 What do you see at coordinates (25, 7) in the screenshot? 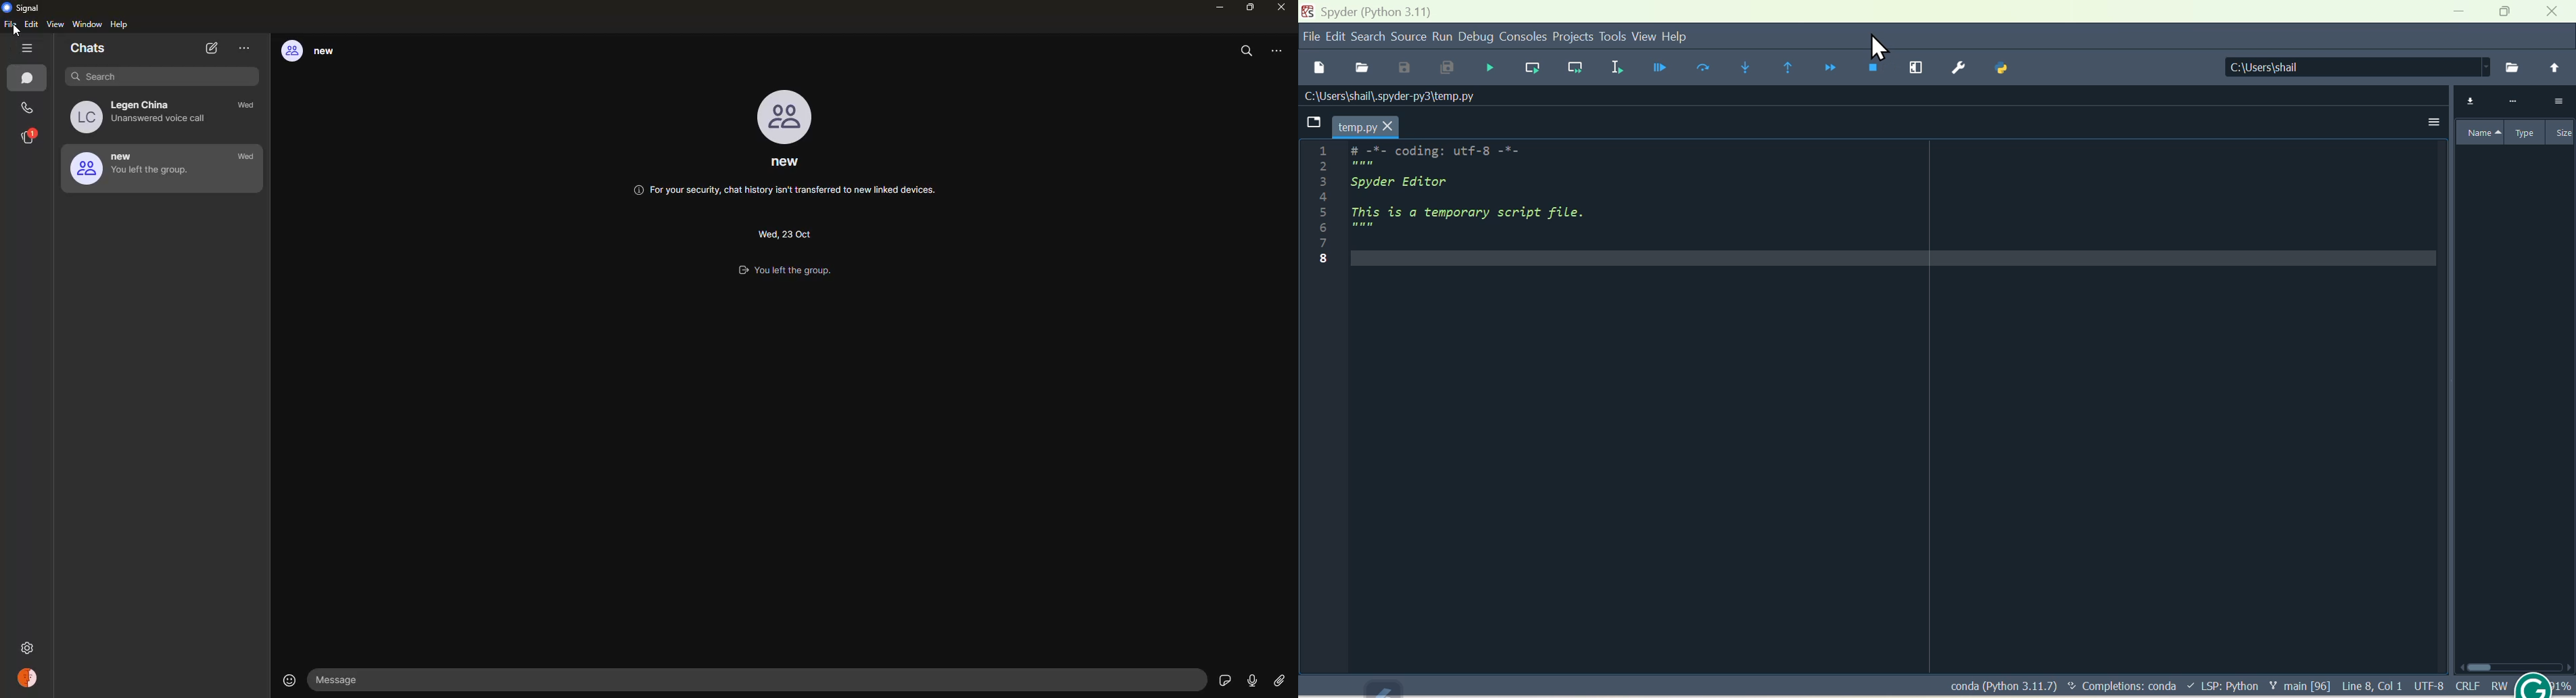
I see `signal logo` at bounding box center [25, 7].